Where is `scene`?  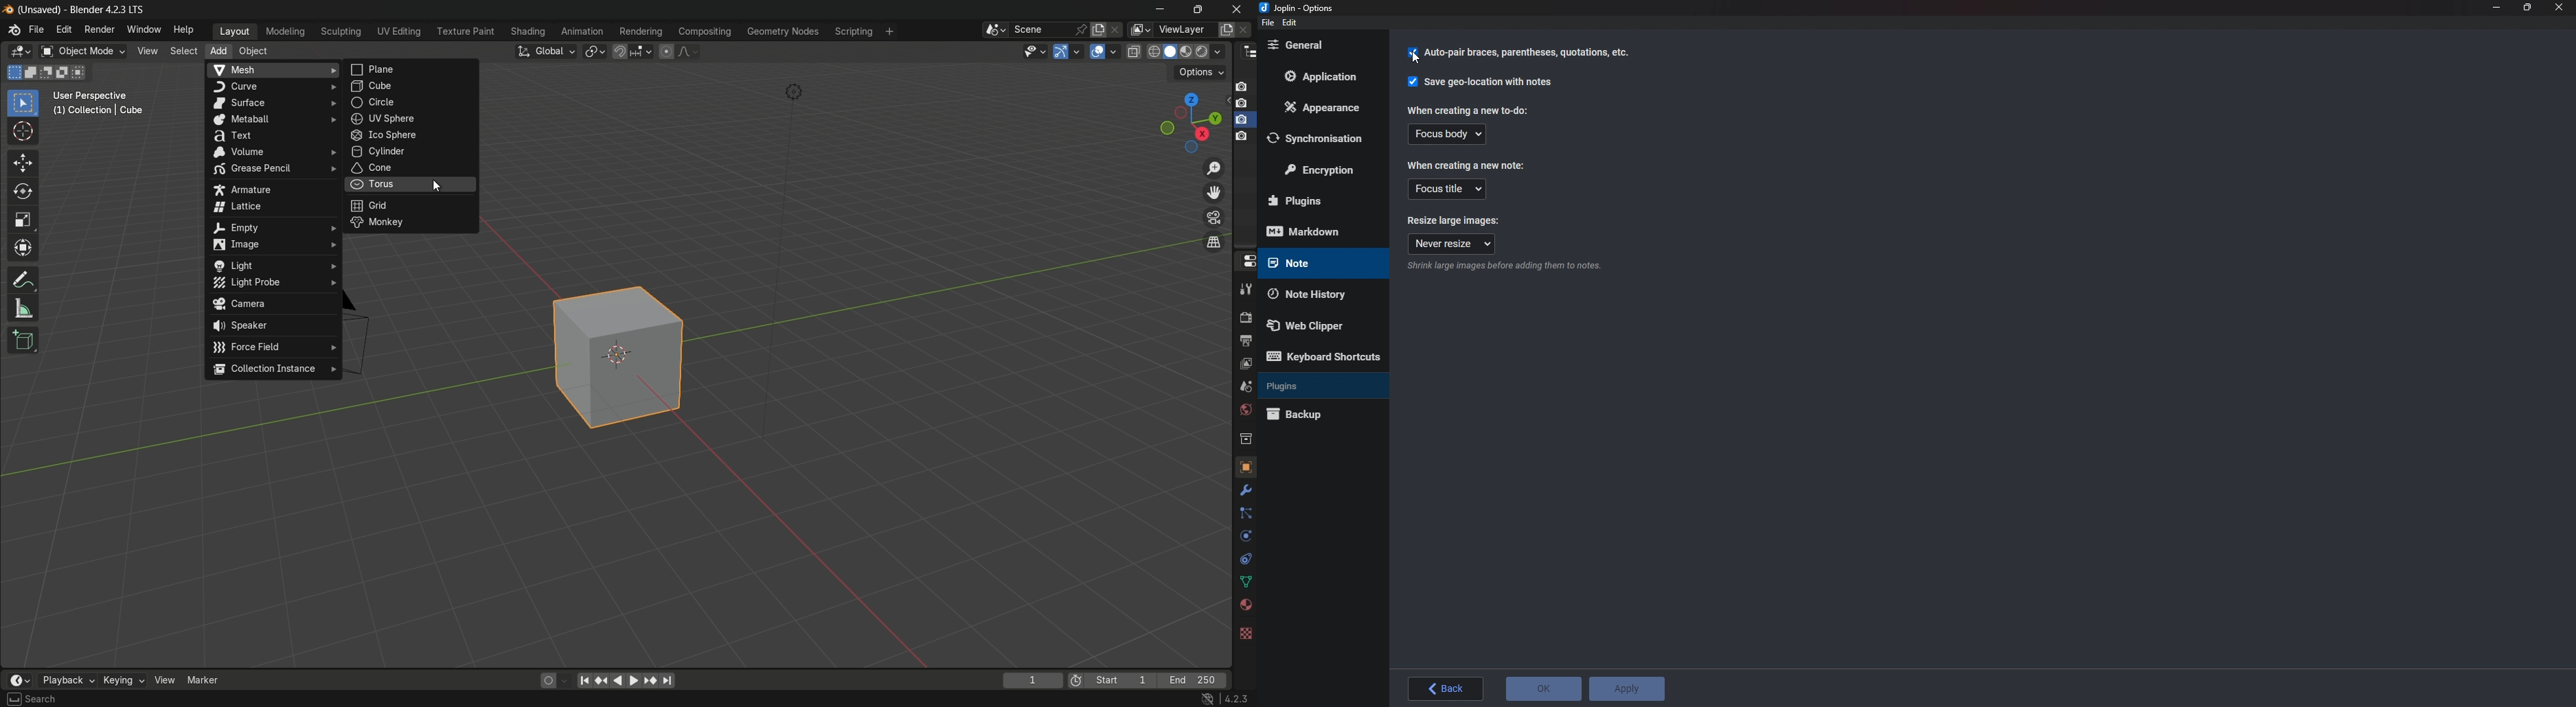 scene is located at coordinates (1244, 390).